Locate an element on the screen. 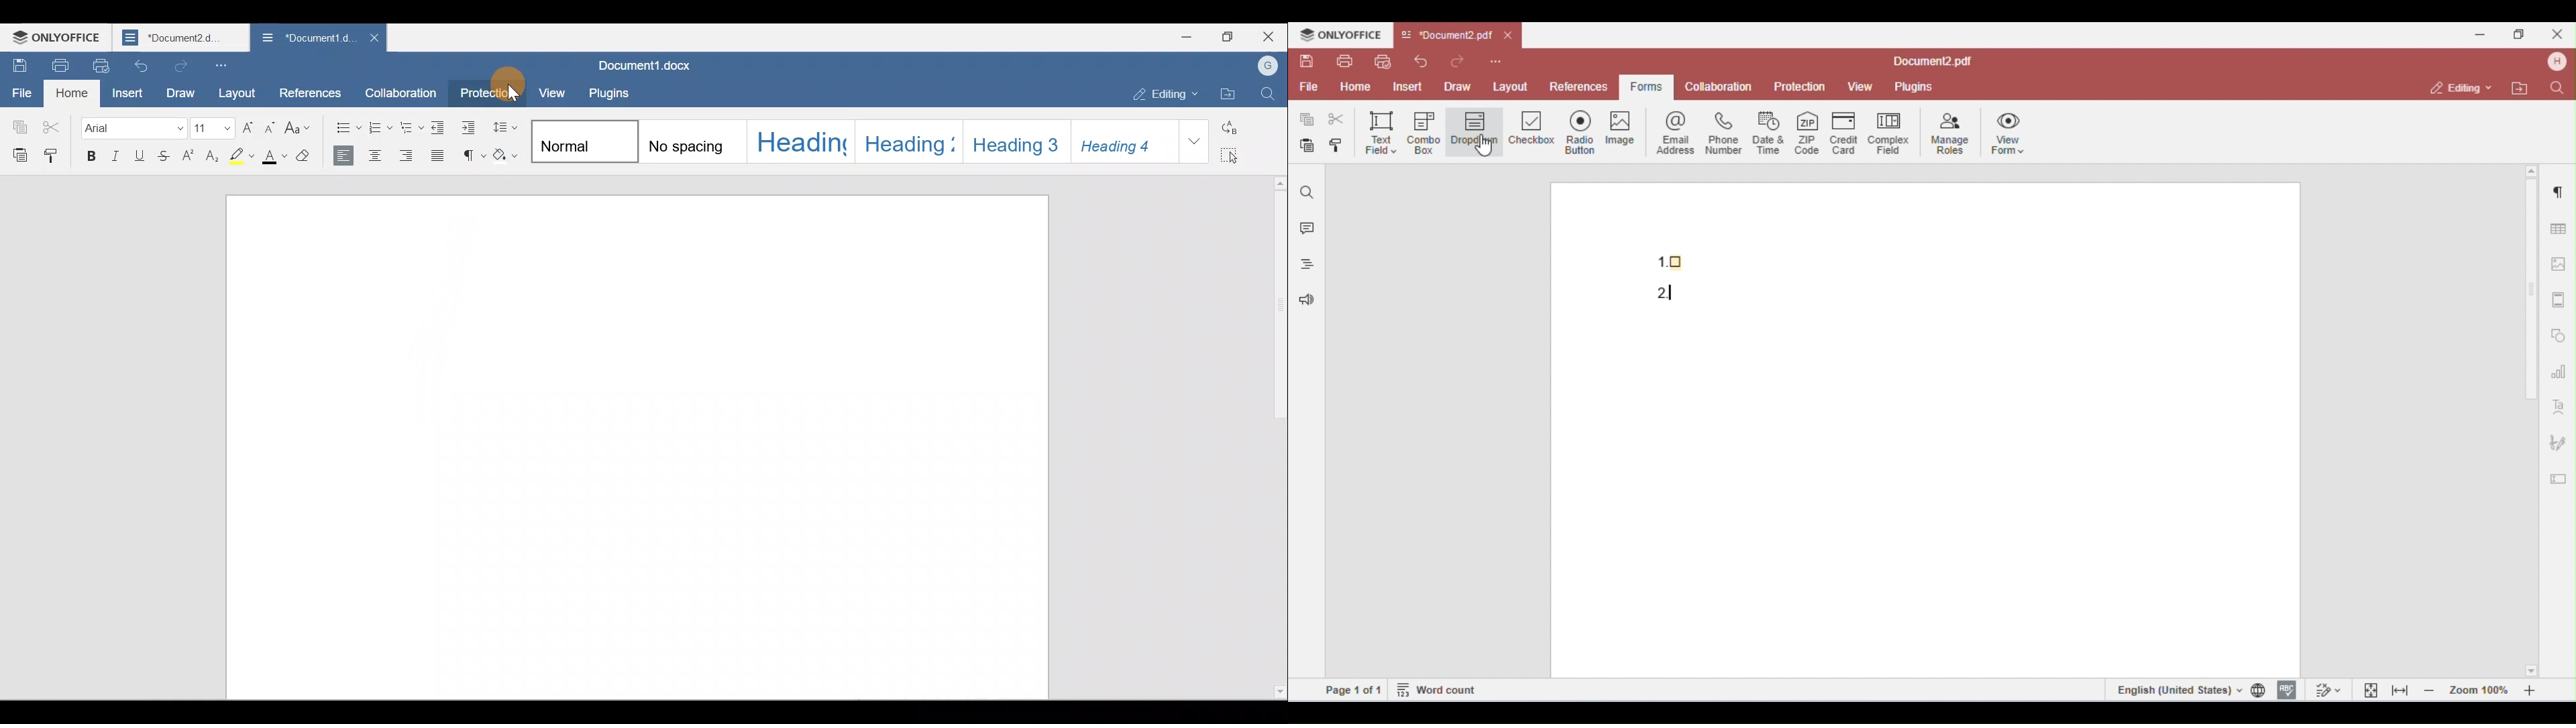 Image resolution: width=2576 pixels, height=728 pixels. Scroll bar is located at coordinates (1273, 438).